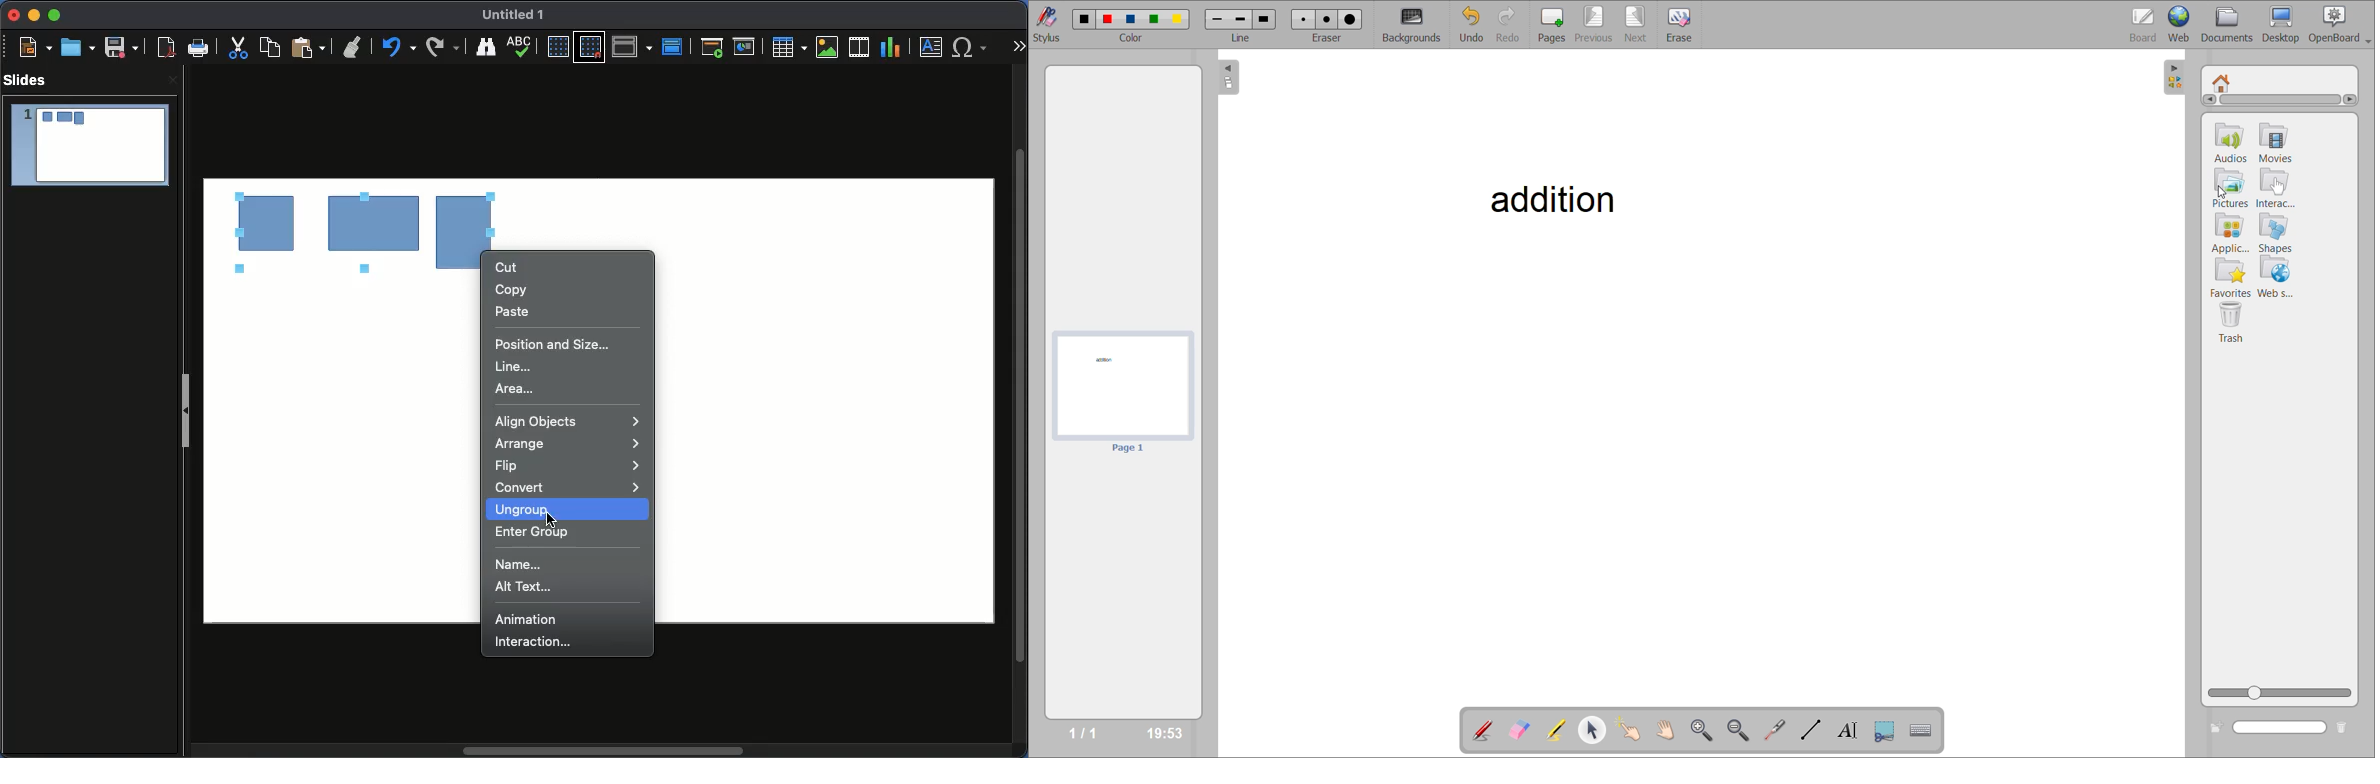 Image resolution: width=2380 pixels, height=784 pixels. Describe the element at coordinates (1924, 729) in the screenshot. I see `display virtual keyboard` at that location.